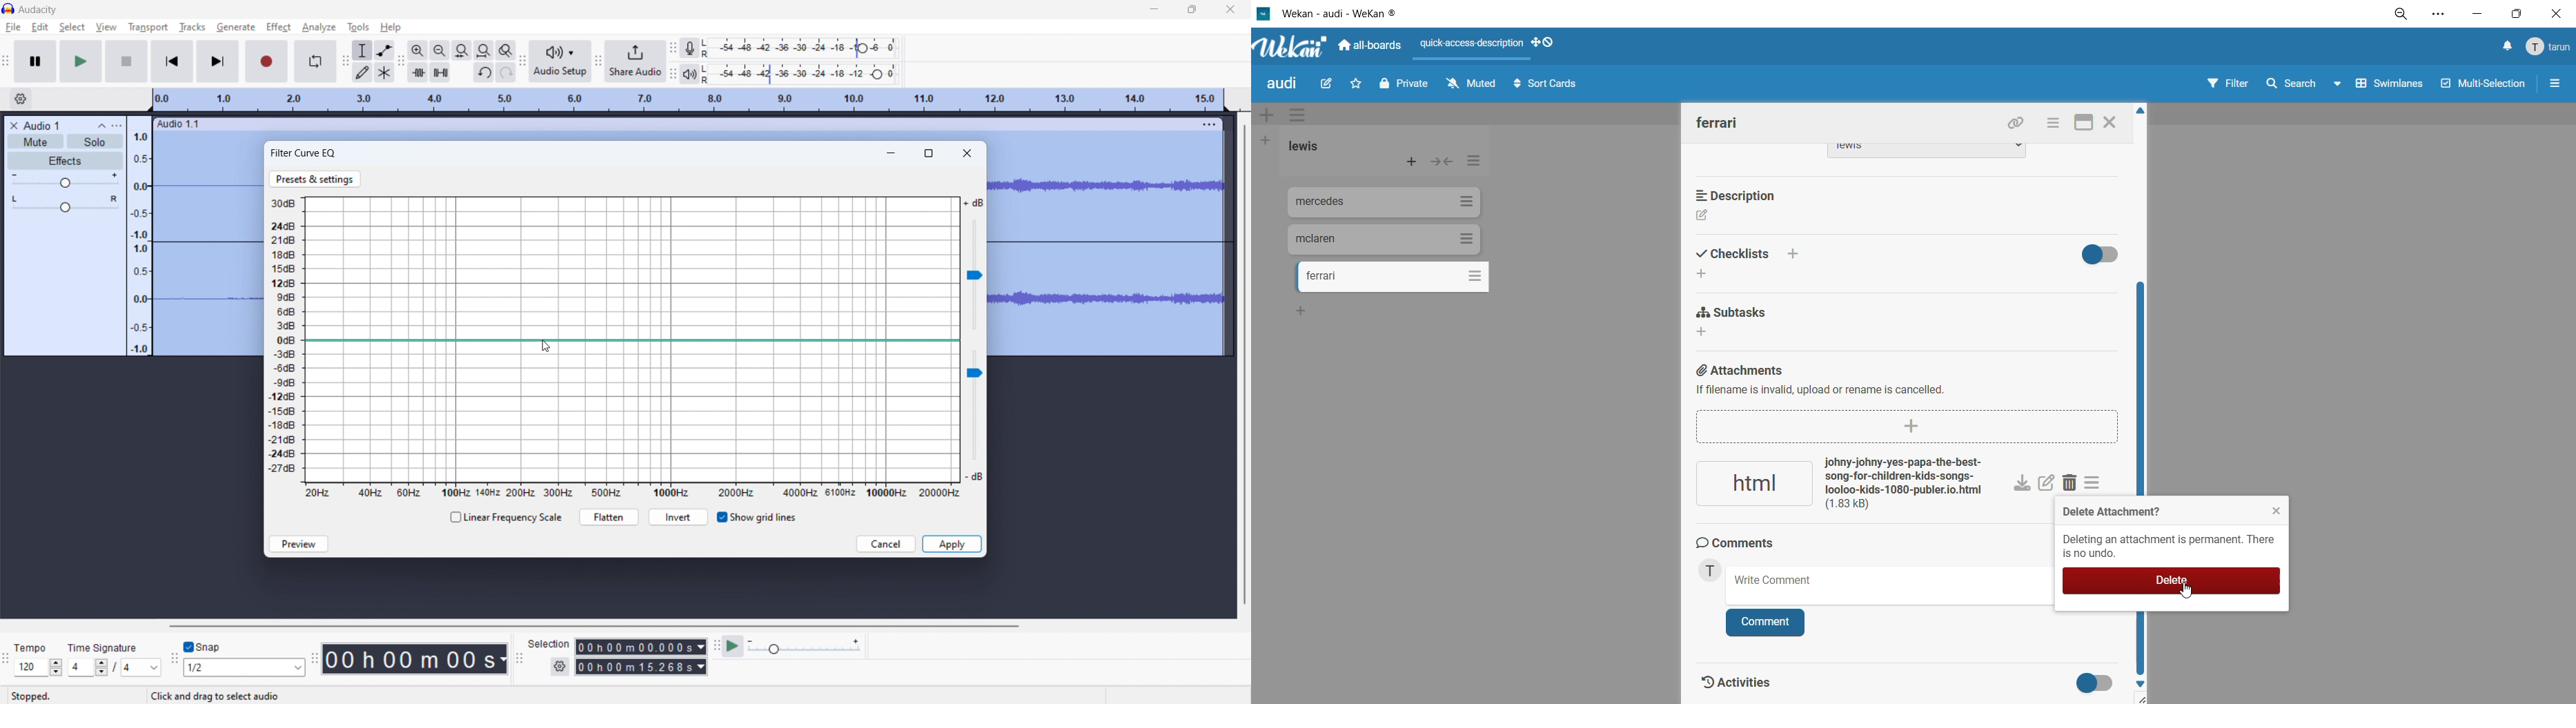 The width and height of the screenshot is (2576, 728). What do you see at coordinates (804, 74) in the screenshot?
I see `playback level` at bounding box center [804, 74].